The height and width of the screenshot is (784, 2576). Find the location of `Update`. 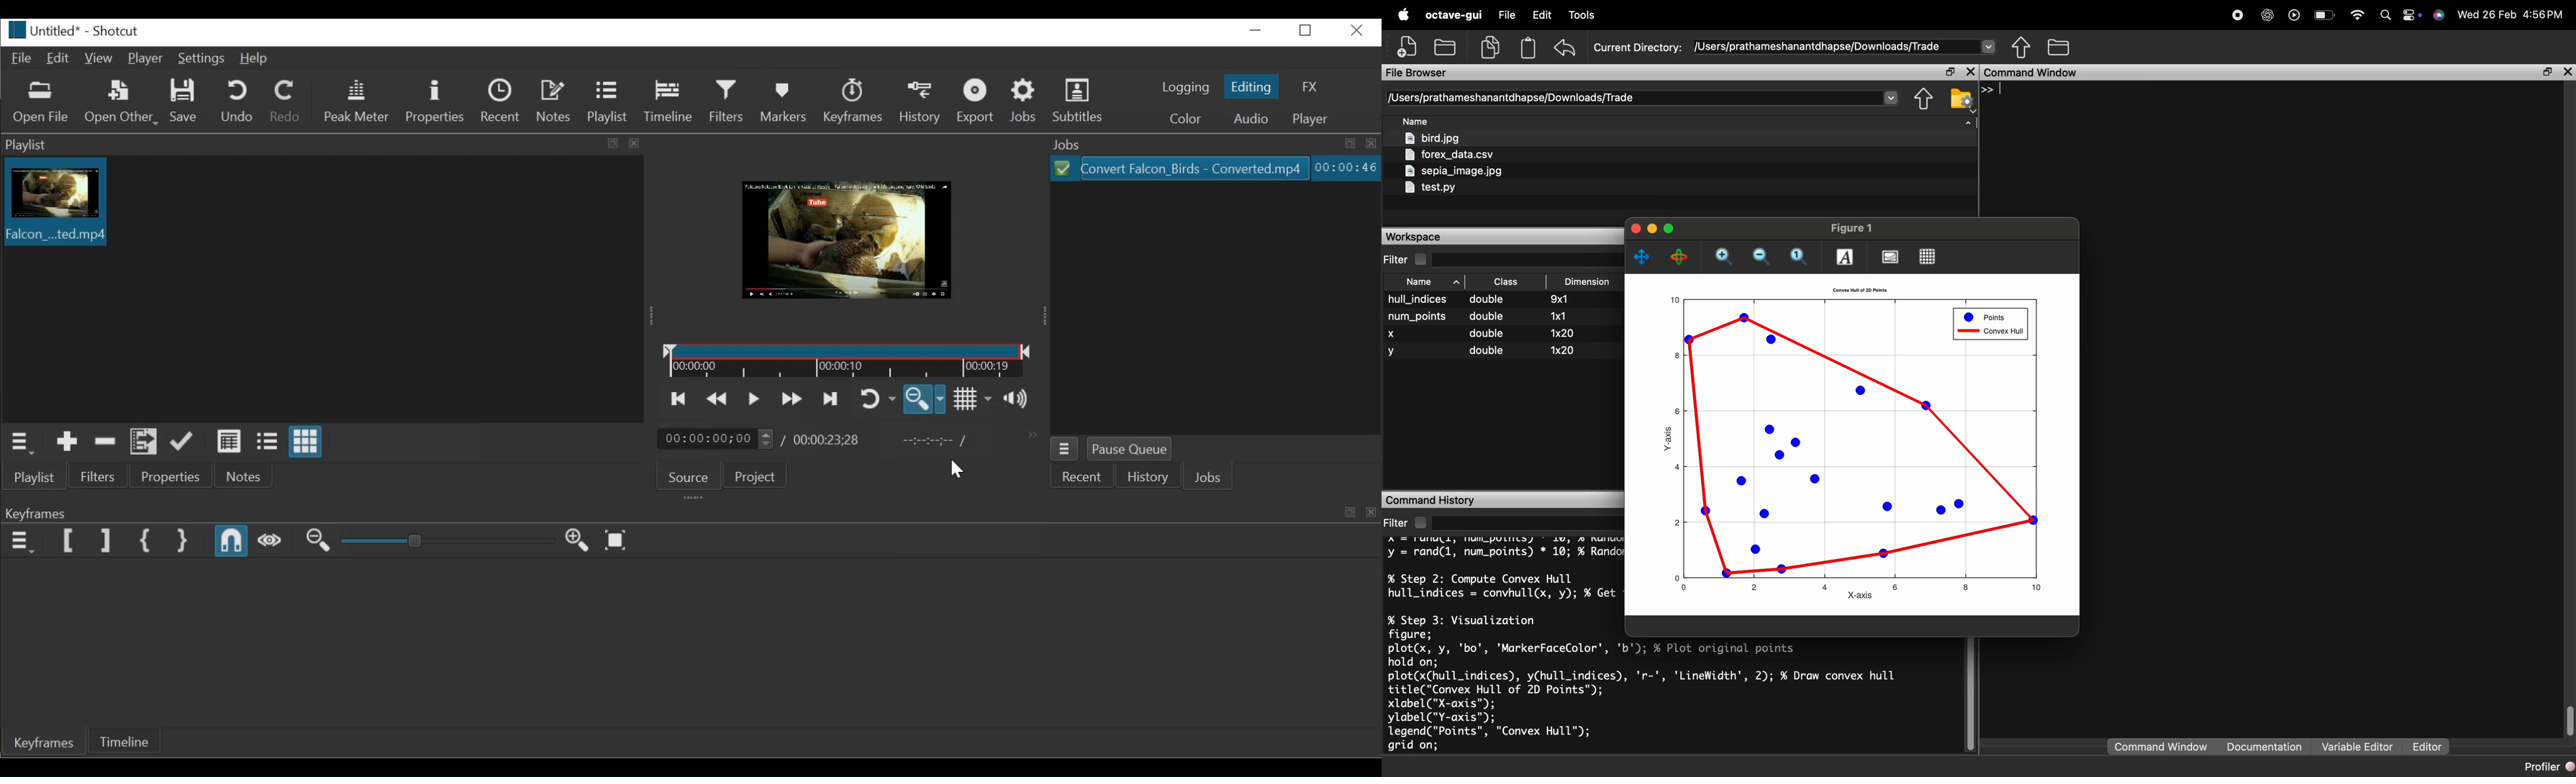

Update is located at coordinates (179, 442).